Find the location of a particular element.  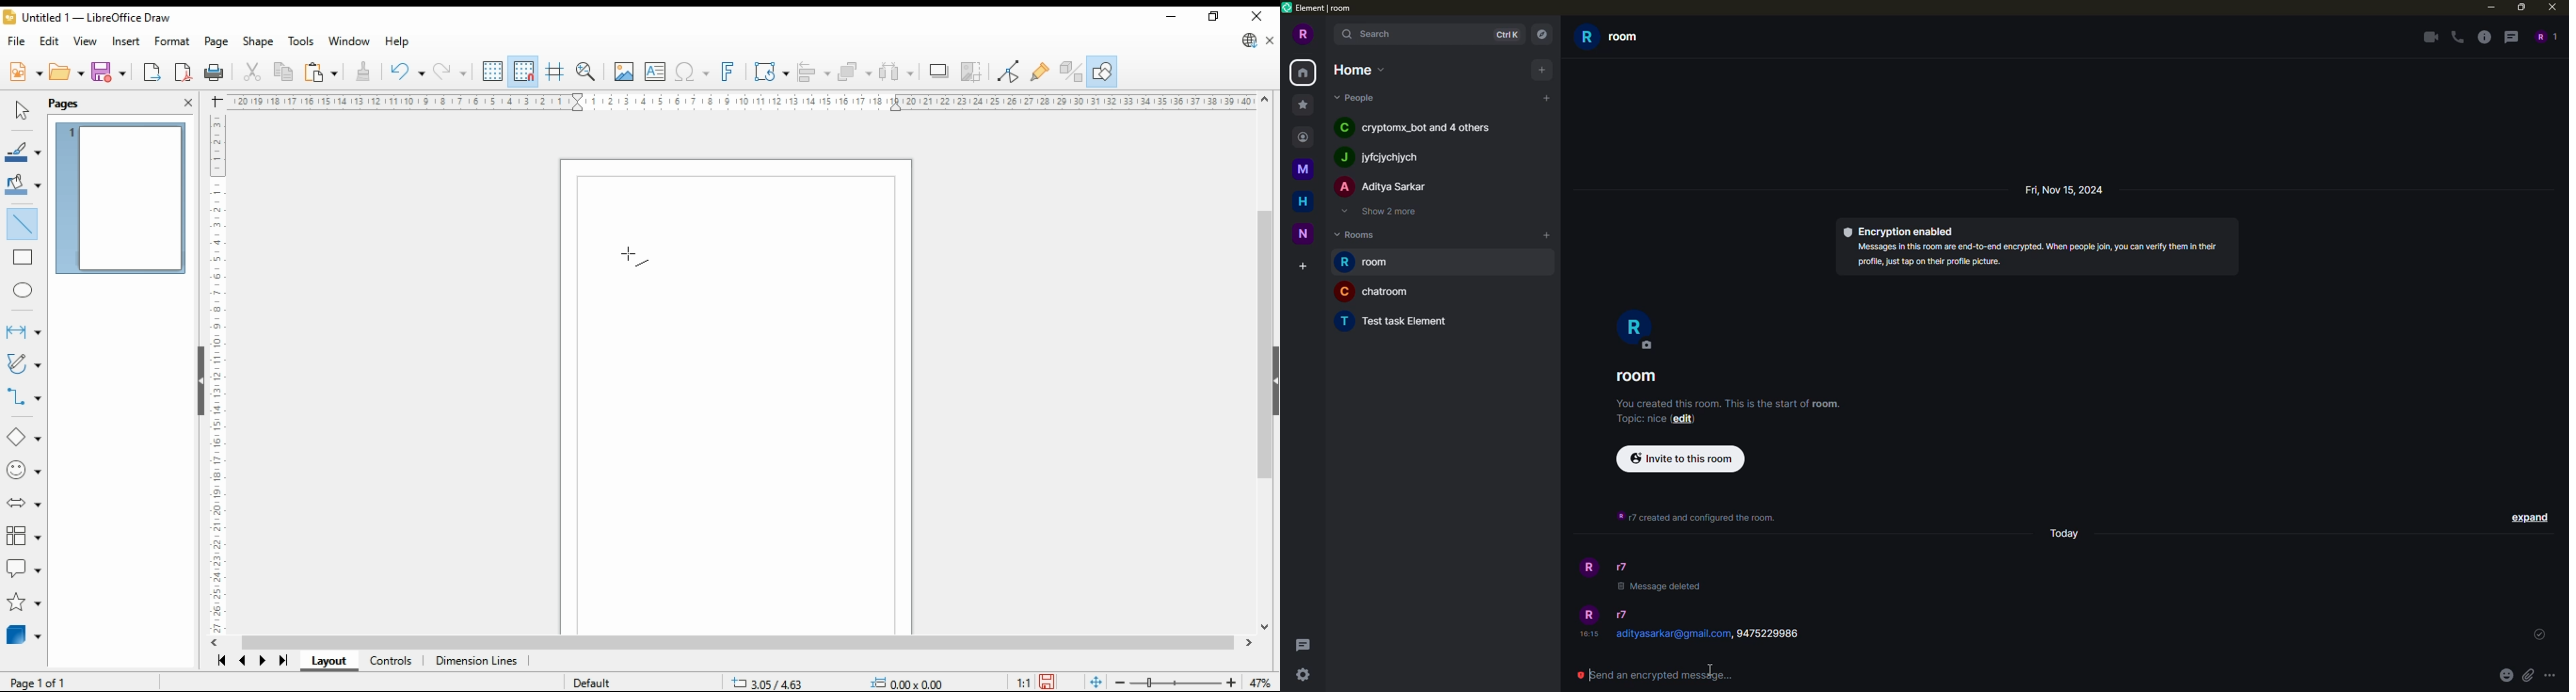

minimize is located at coordinates (2489, 7).